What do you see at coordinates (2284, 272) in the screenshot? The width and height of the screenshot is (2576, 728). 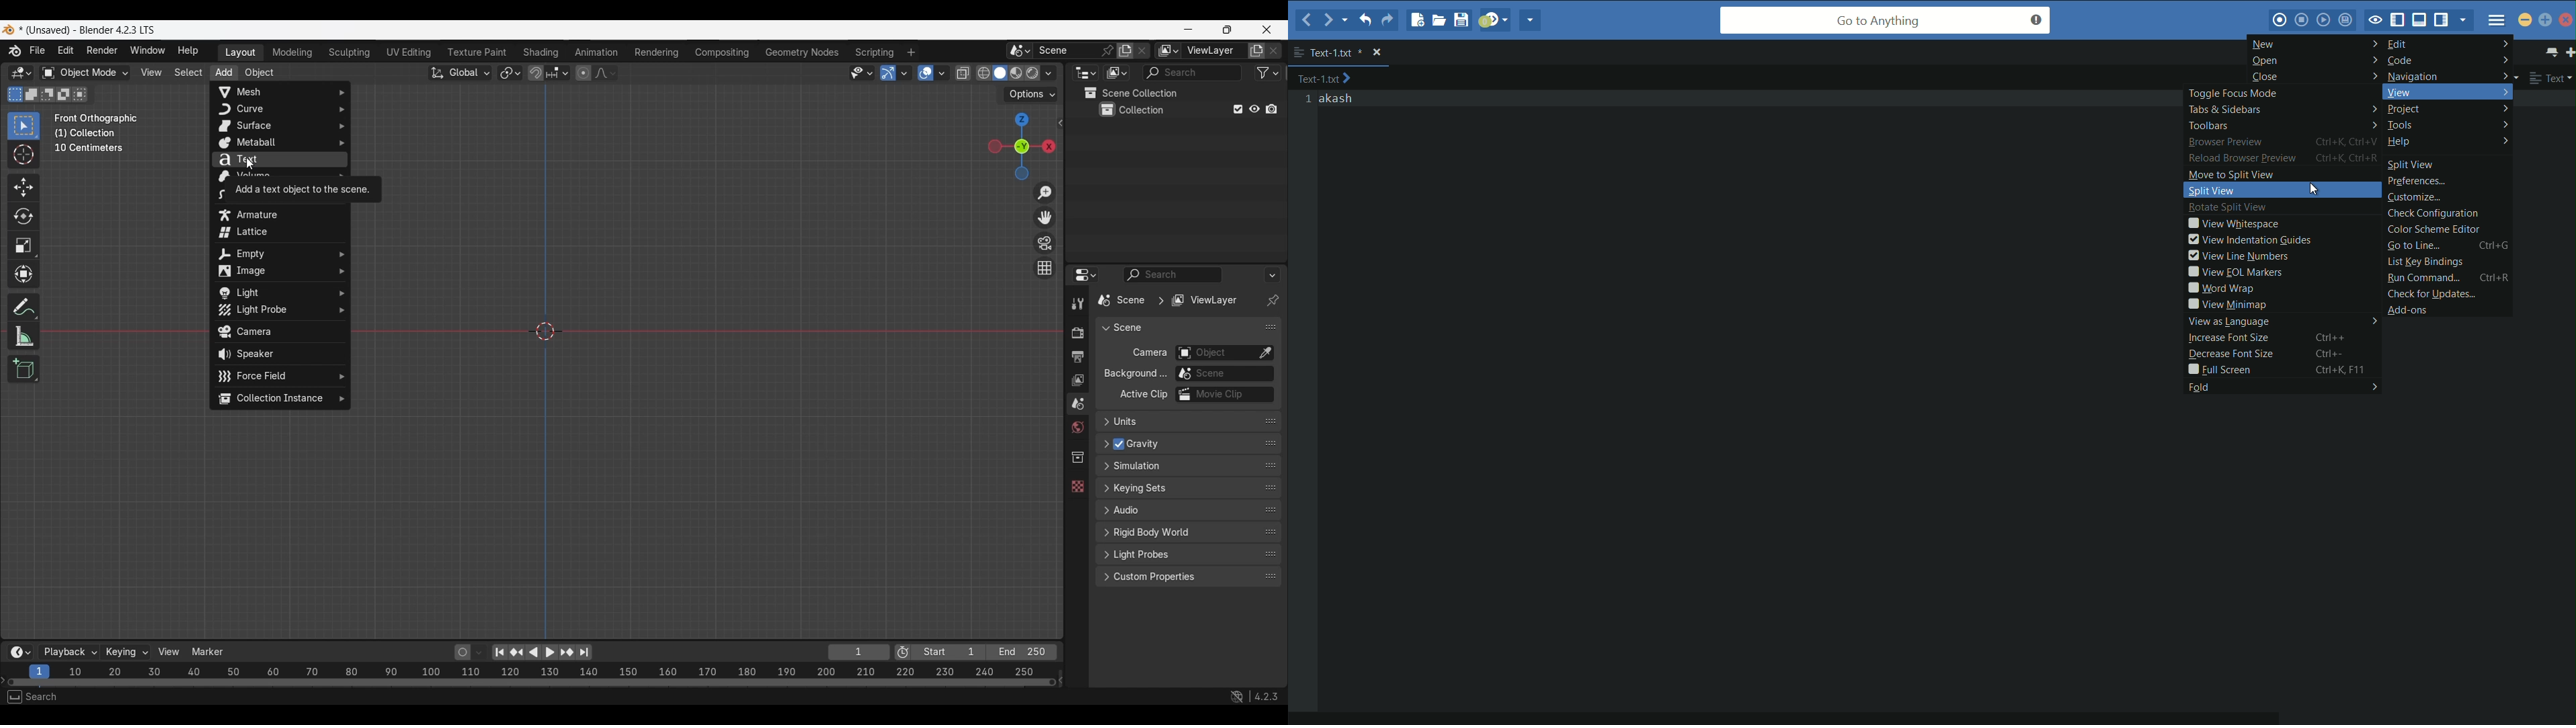 I see `view eol markers` at bounding box center [2284, 272].